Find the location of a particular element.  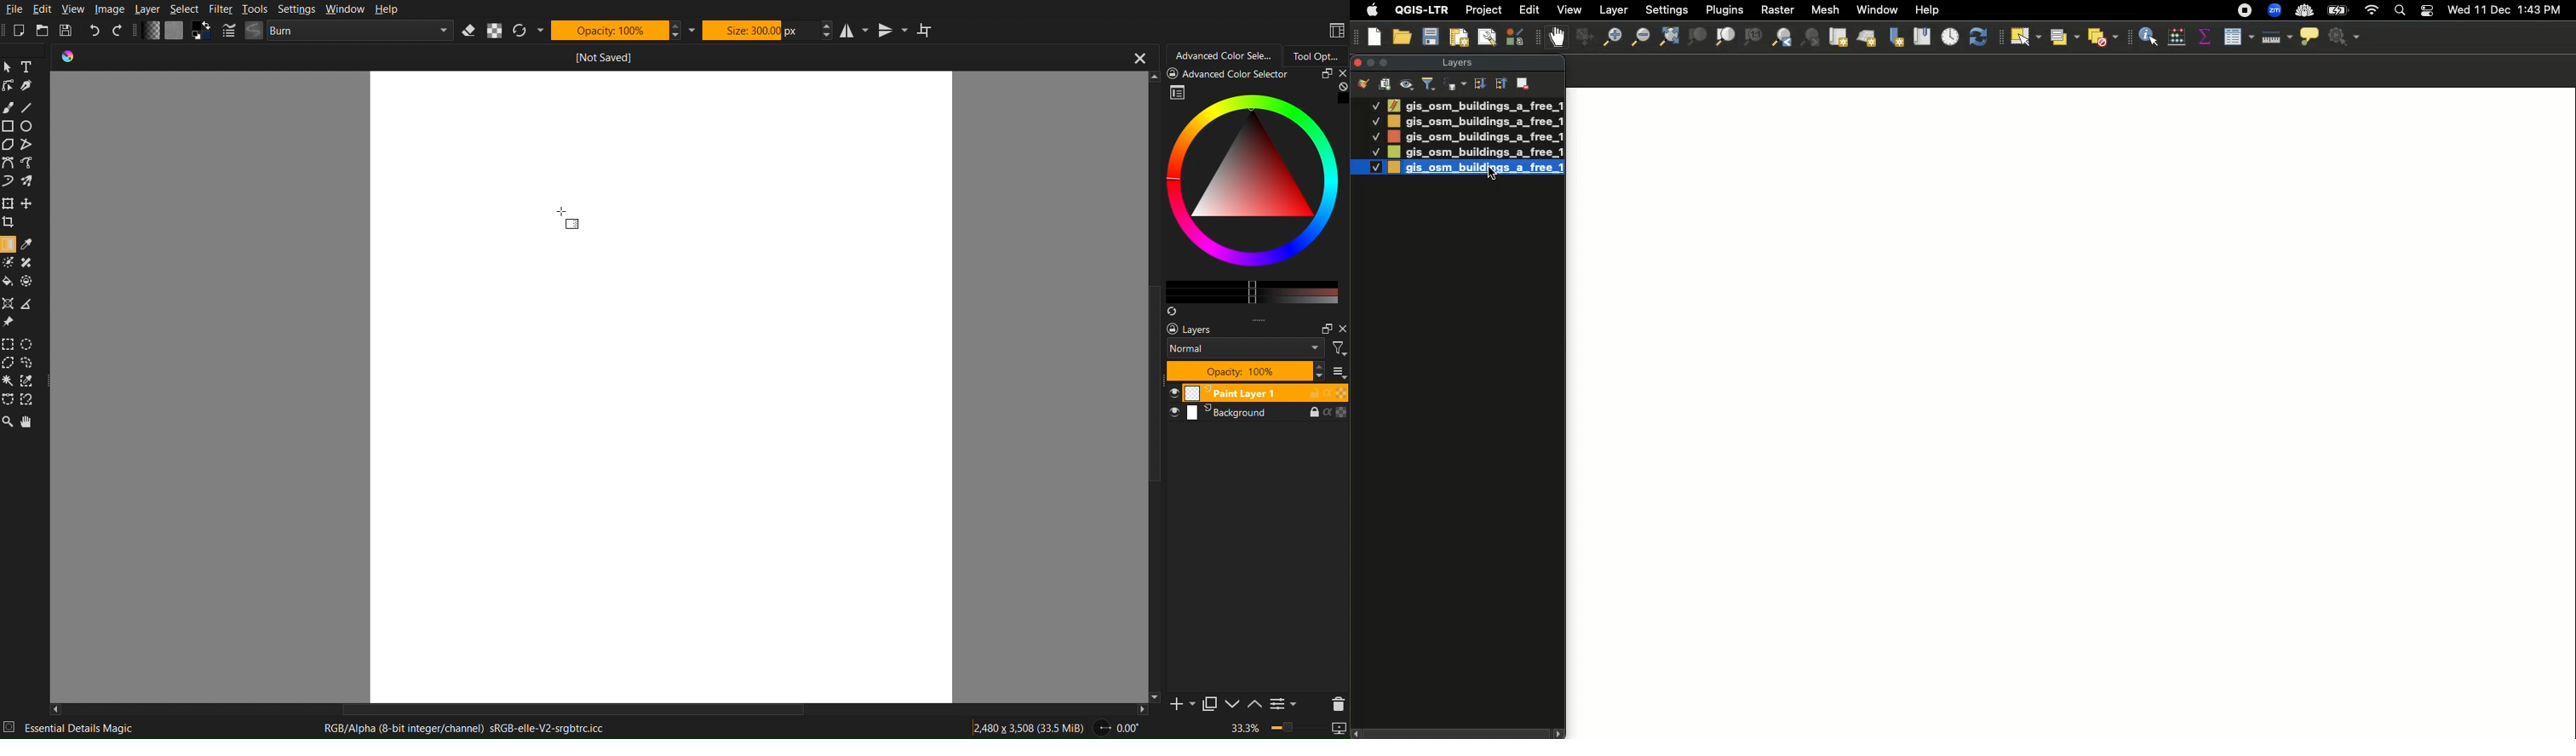

Advanced Color Selector is located at coordinates (1219, 56).